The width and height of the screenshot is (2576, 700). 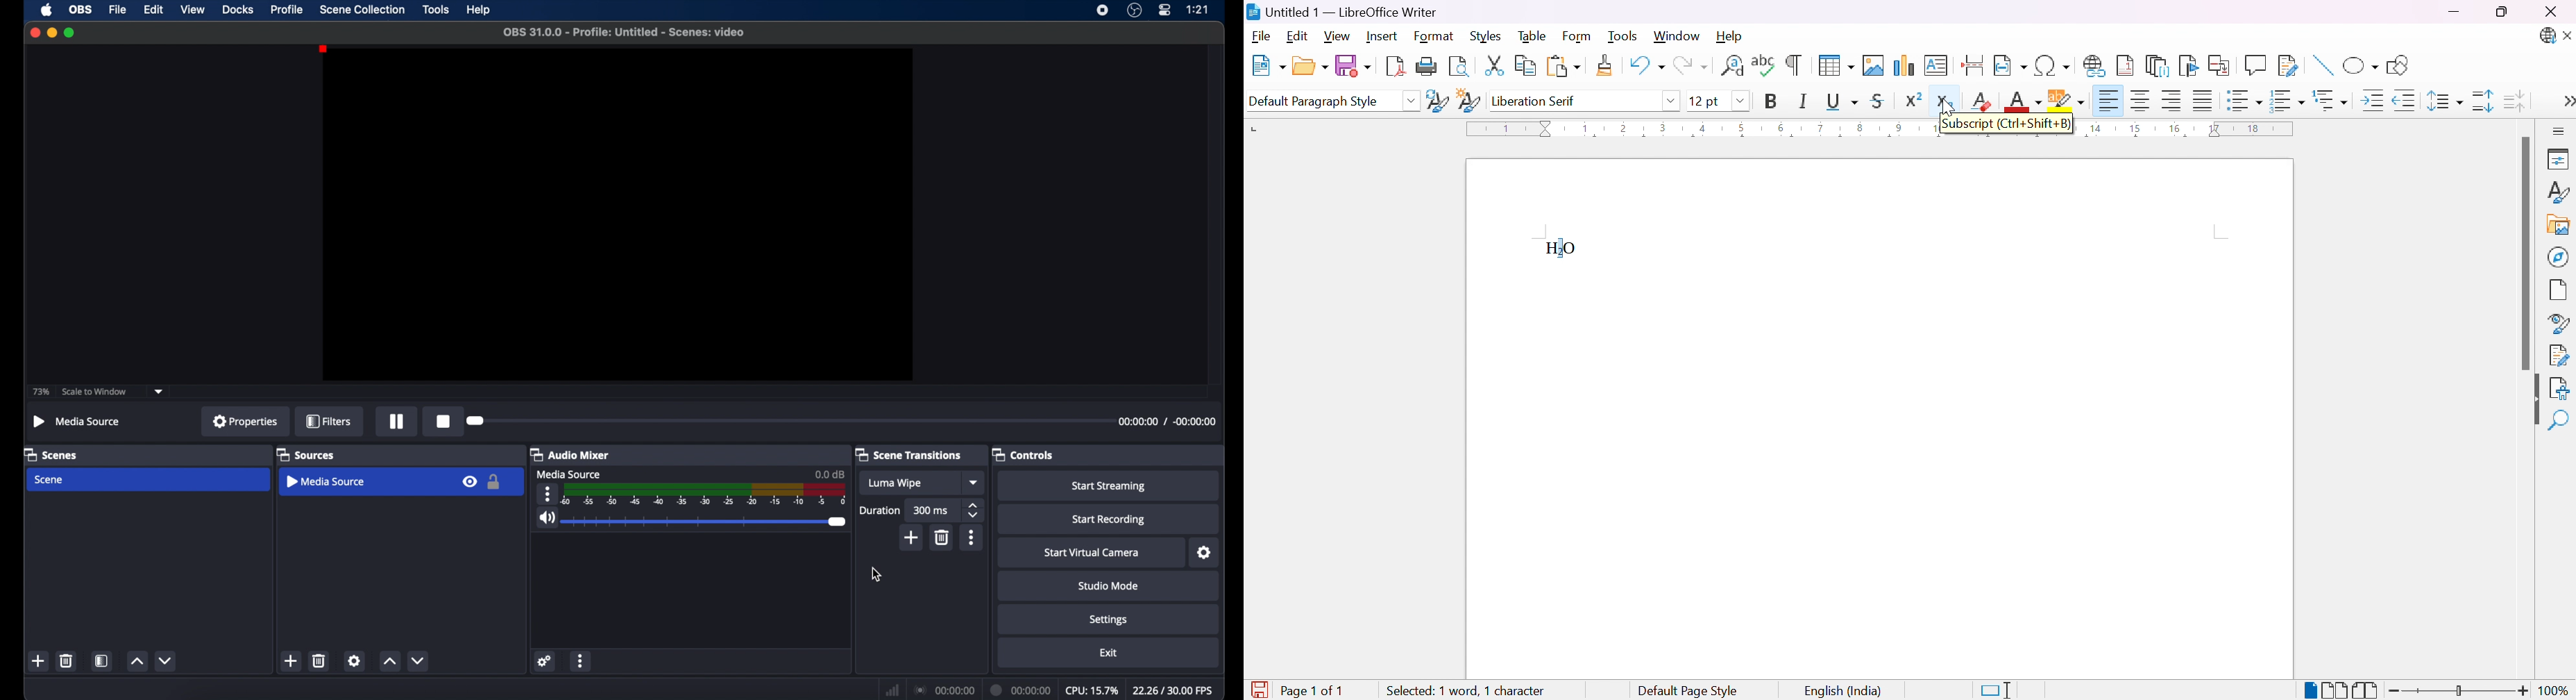 I want to click on start recording, so click(x=1110, y=519).